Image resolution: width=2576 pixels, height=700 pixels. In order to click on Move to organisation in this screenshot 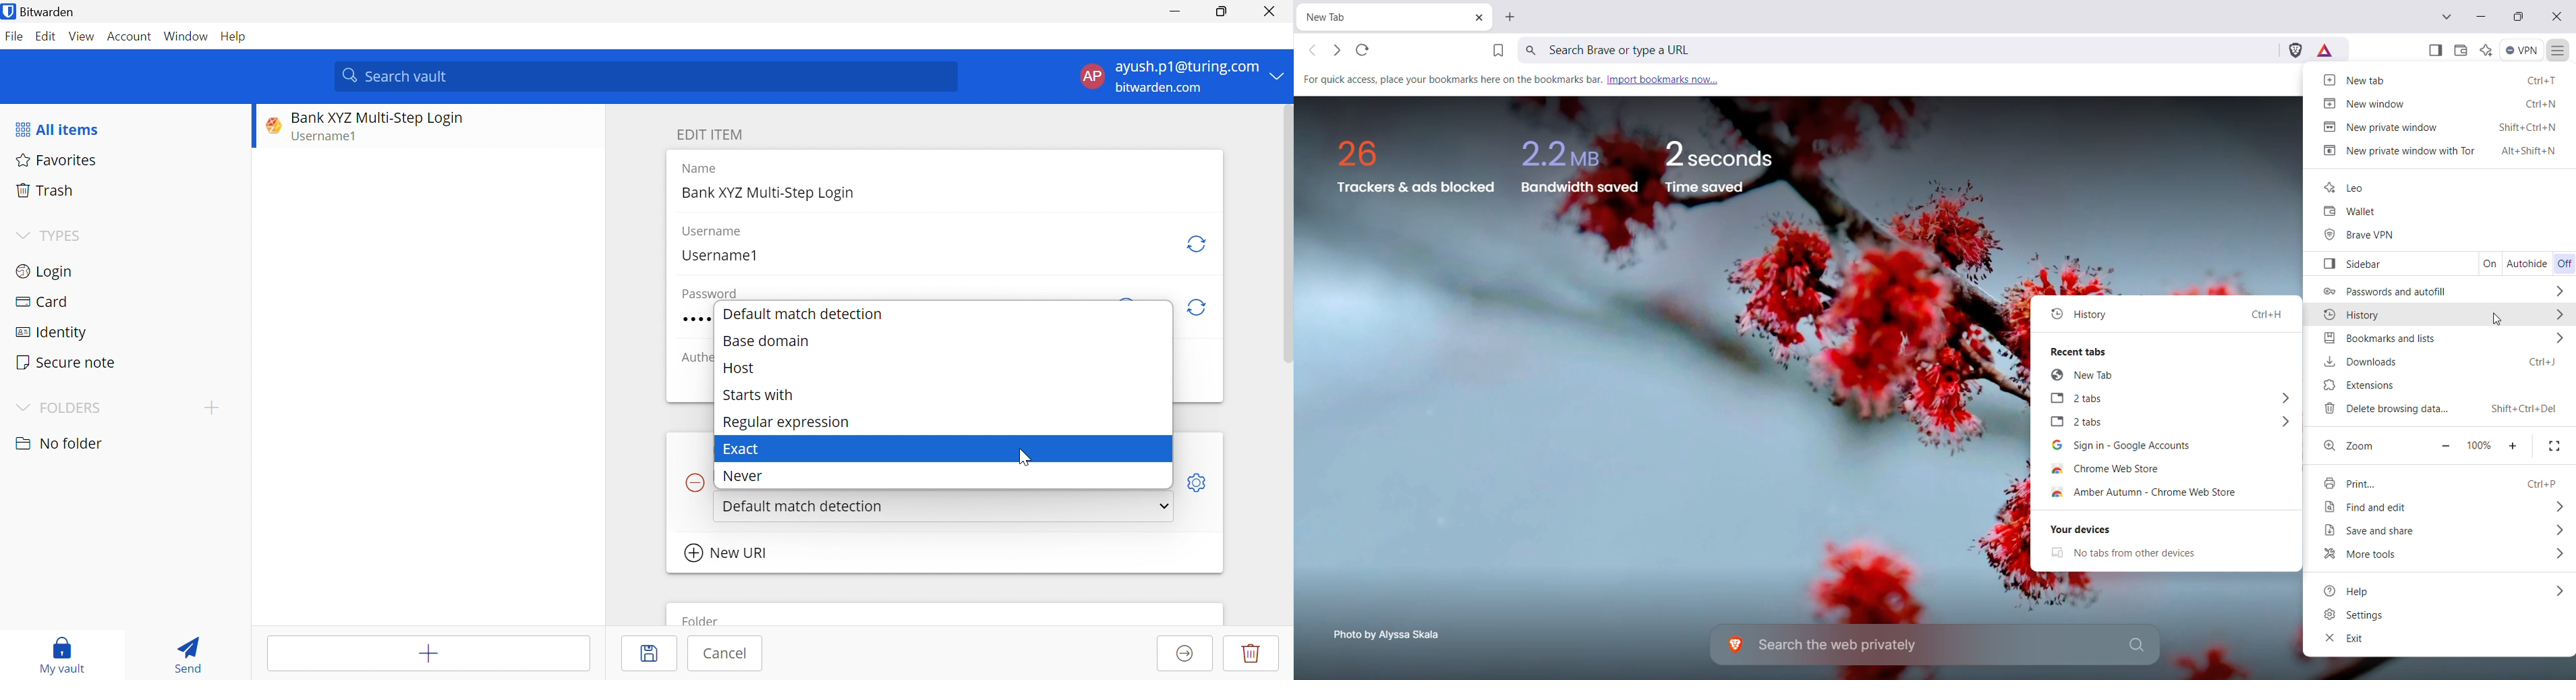, I will do `click(1185, 654)`.